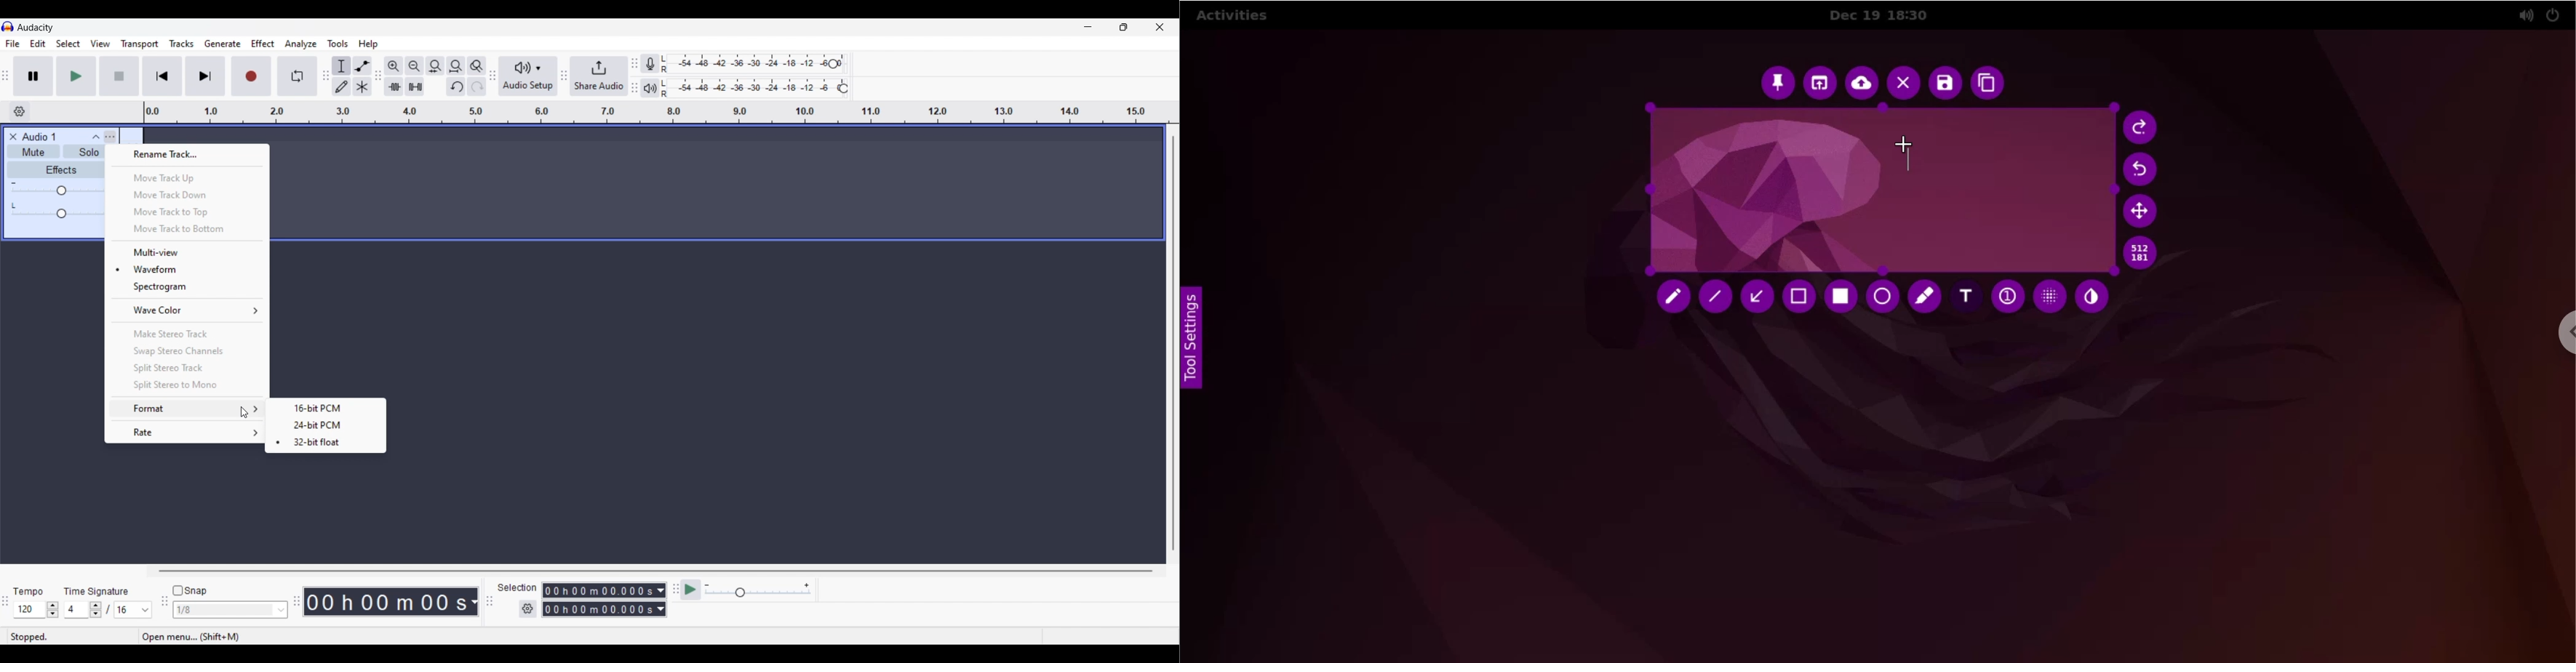 The width and height of the screenshot is (2576, 672). I want to click on Redo, so click(476, 86).